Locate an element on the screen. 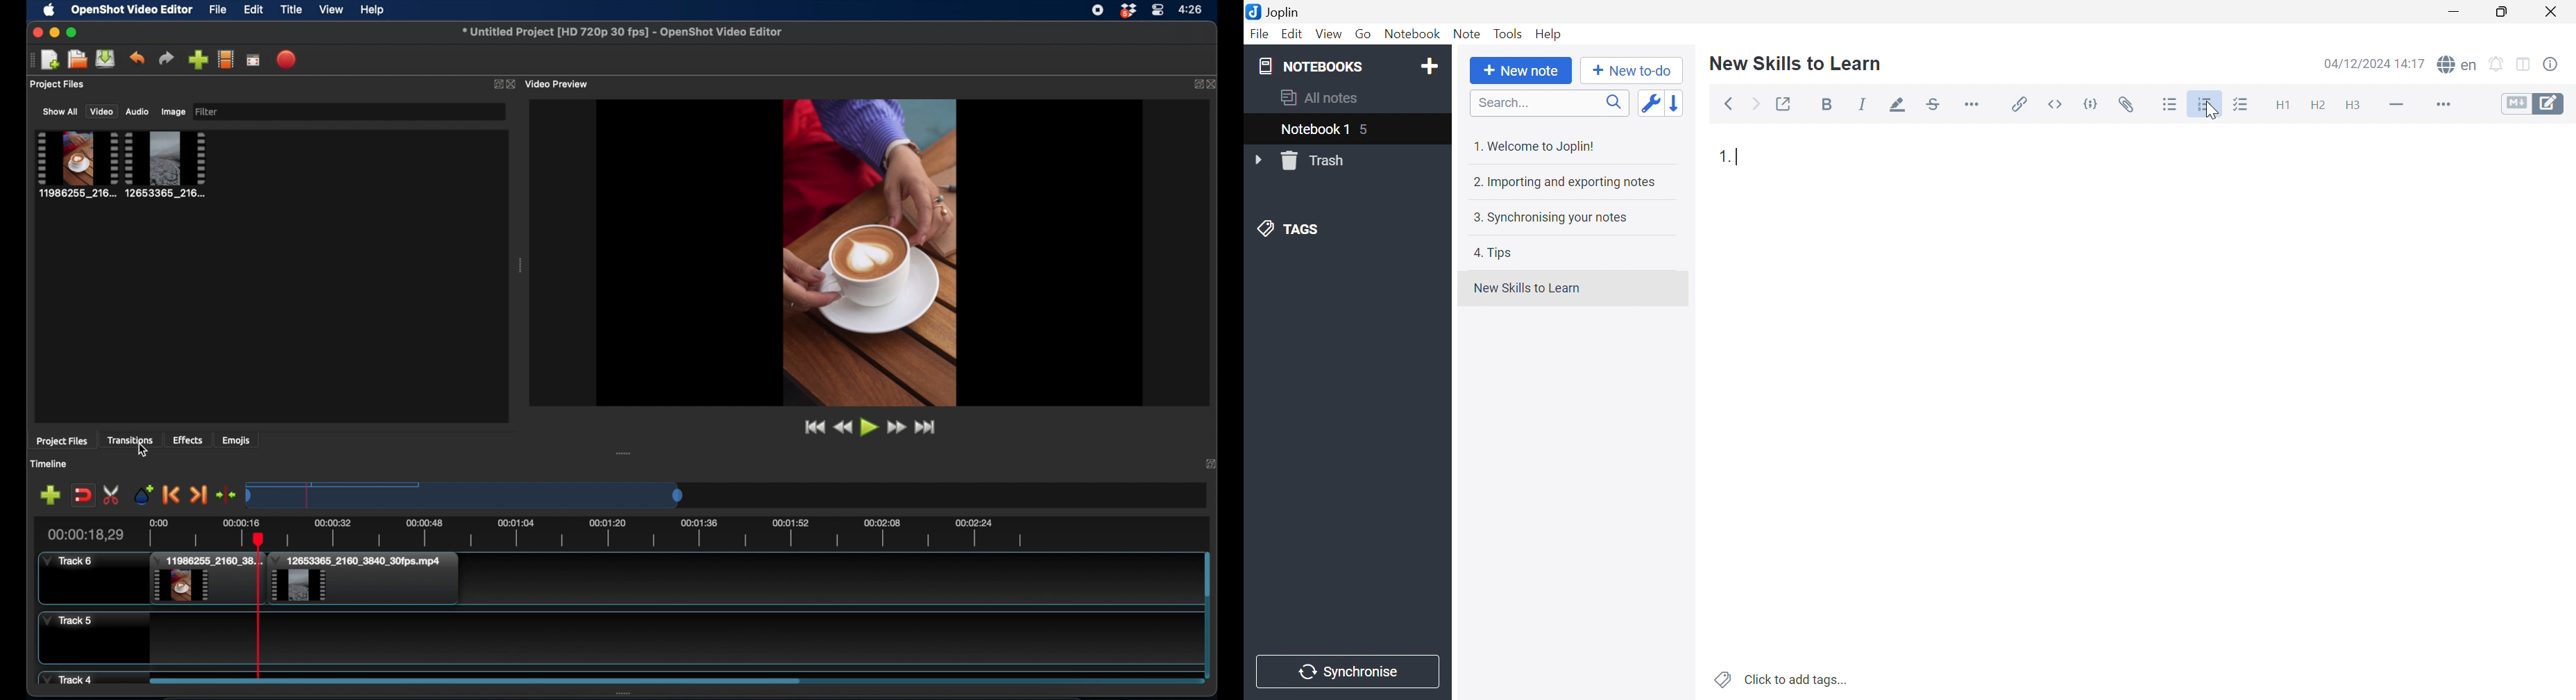  Italic is located at coordinates (1863, 104).